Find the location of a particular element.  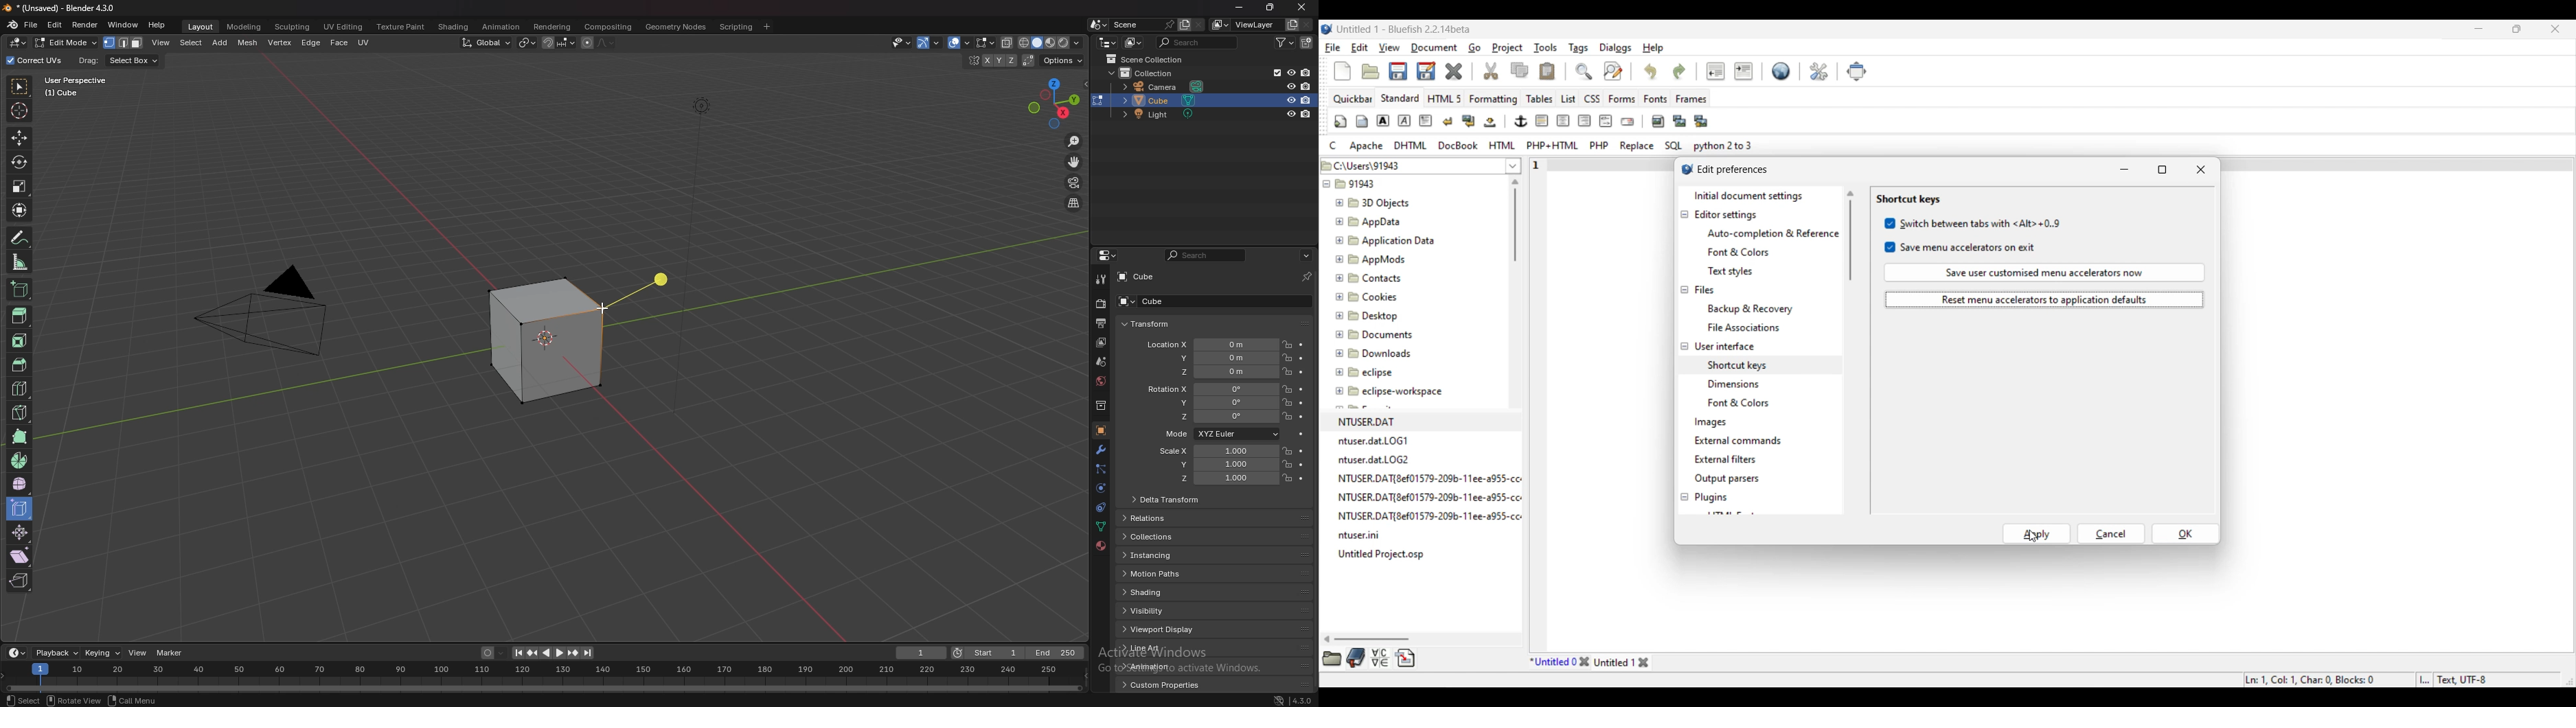

edge slide is located at coordinates (20, 508).